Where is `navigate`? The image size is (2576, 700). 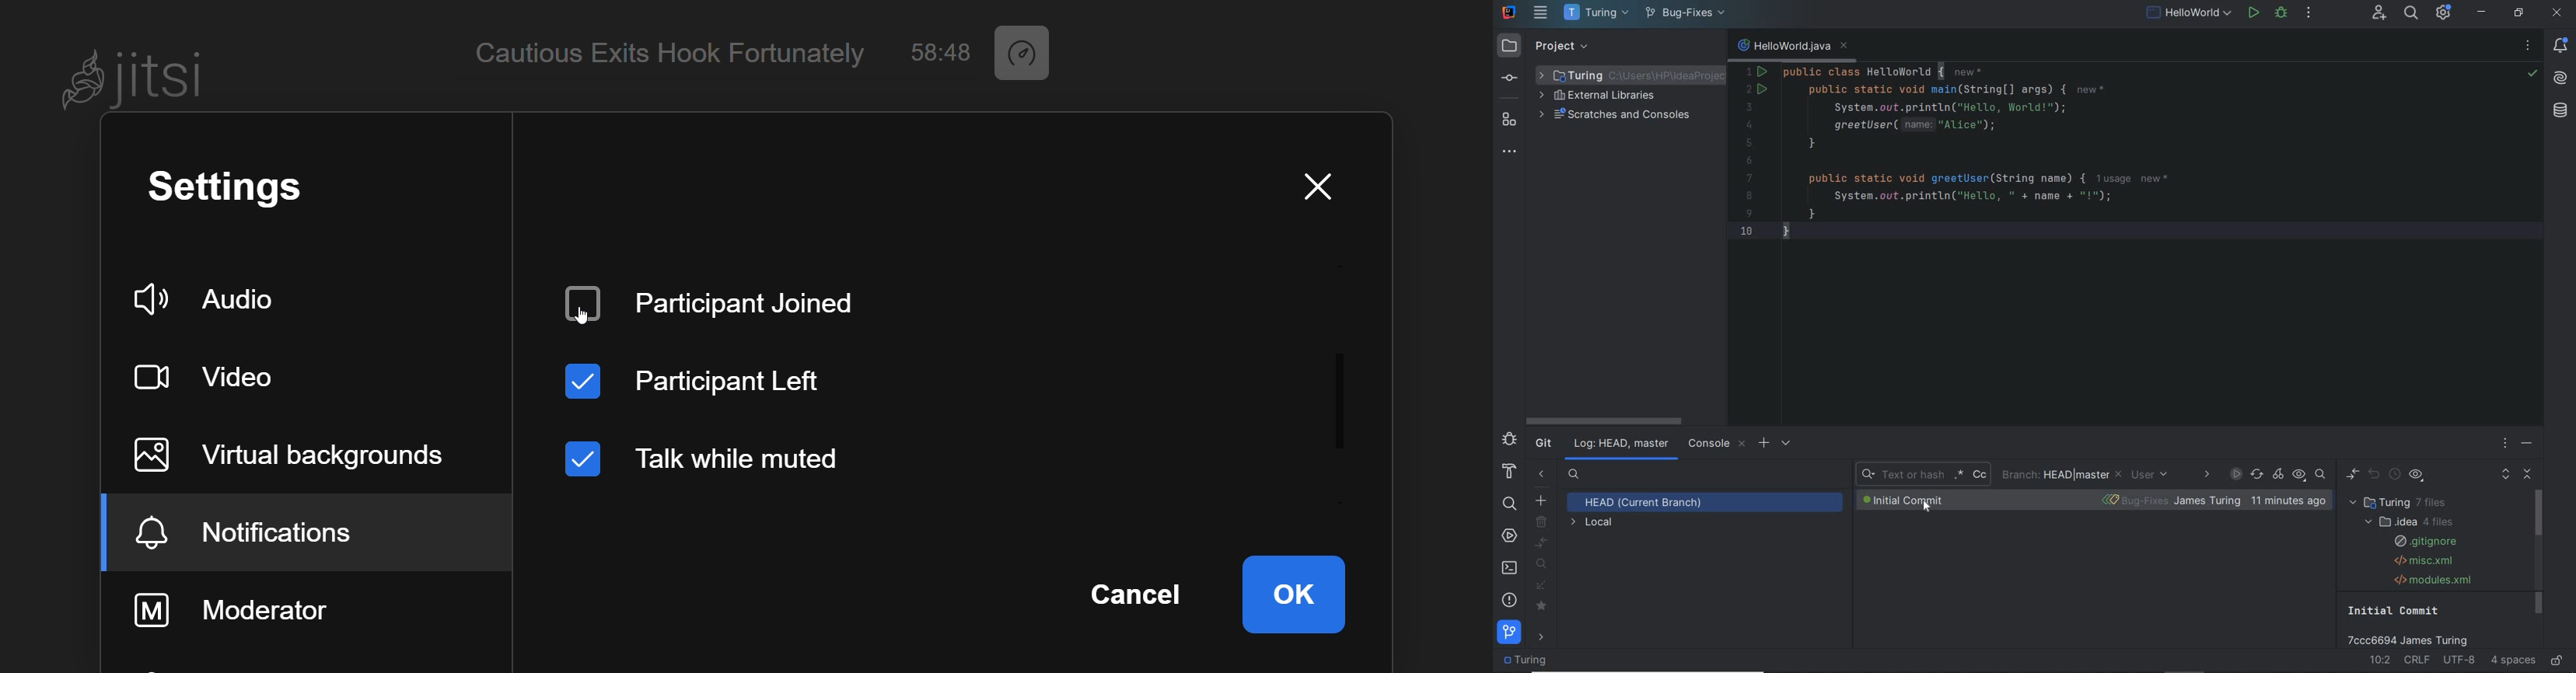 navigate is located at coordinates (1543, 638).